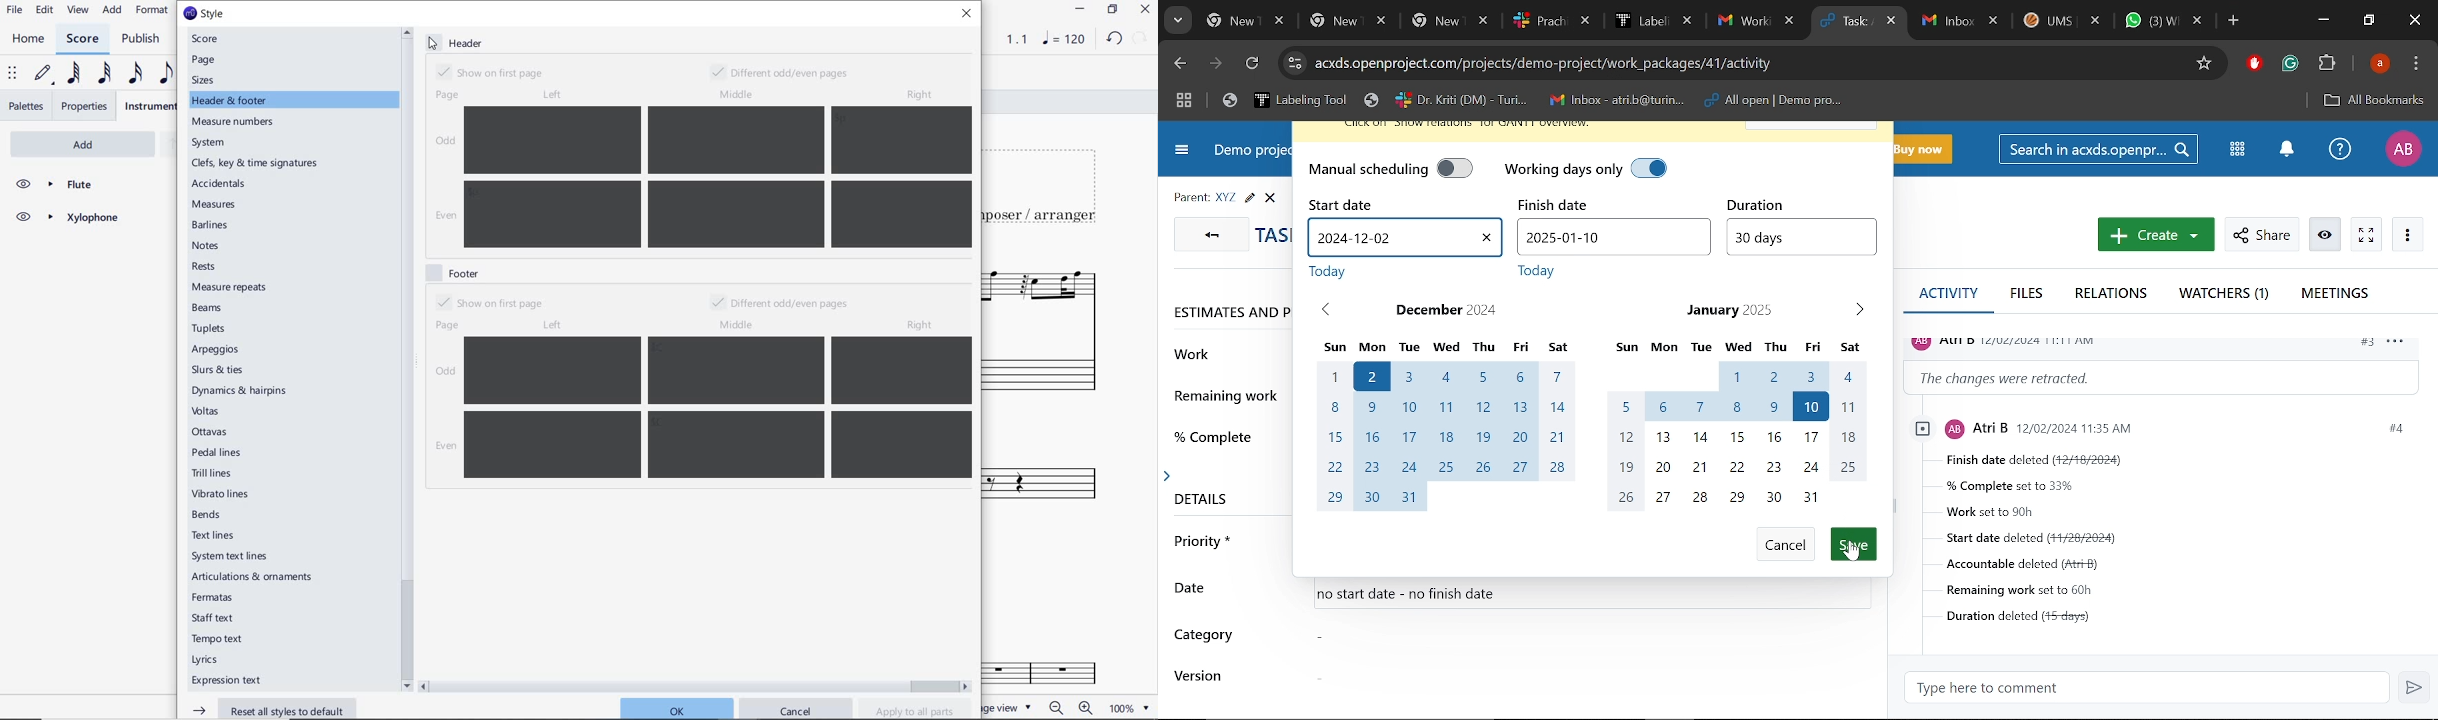 The image size is (2464, 728). What do you see at coordinates (152, 11) in the screenshot?
I see `FORMAT` at bounding box center [152, 11].